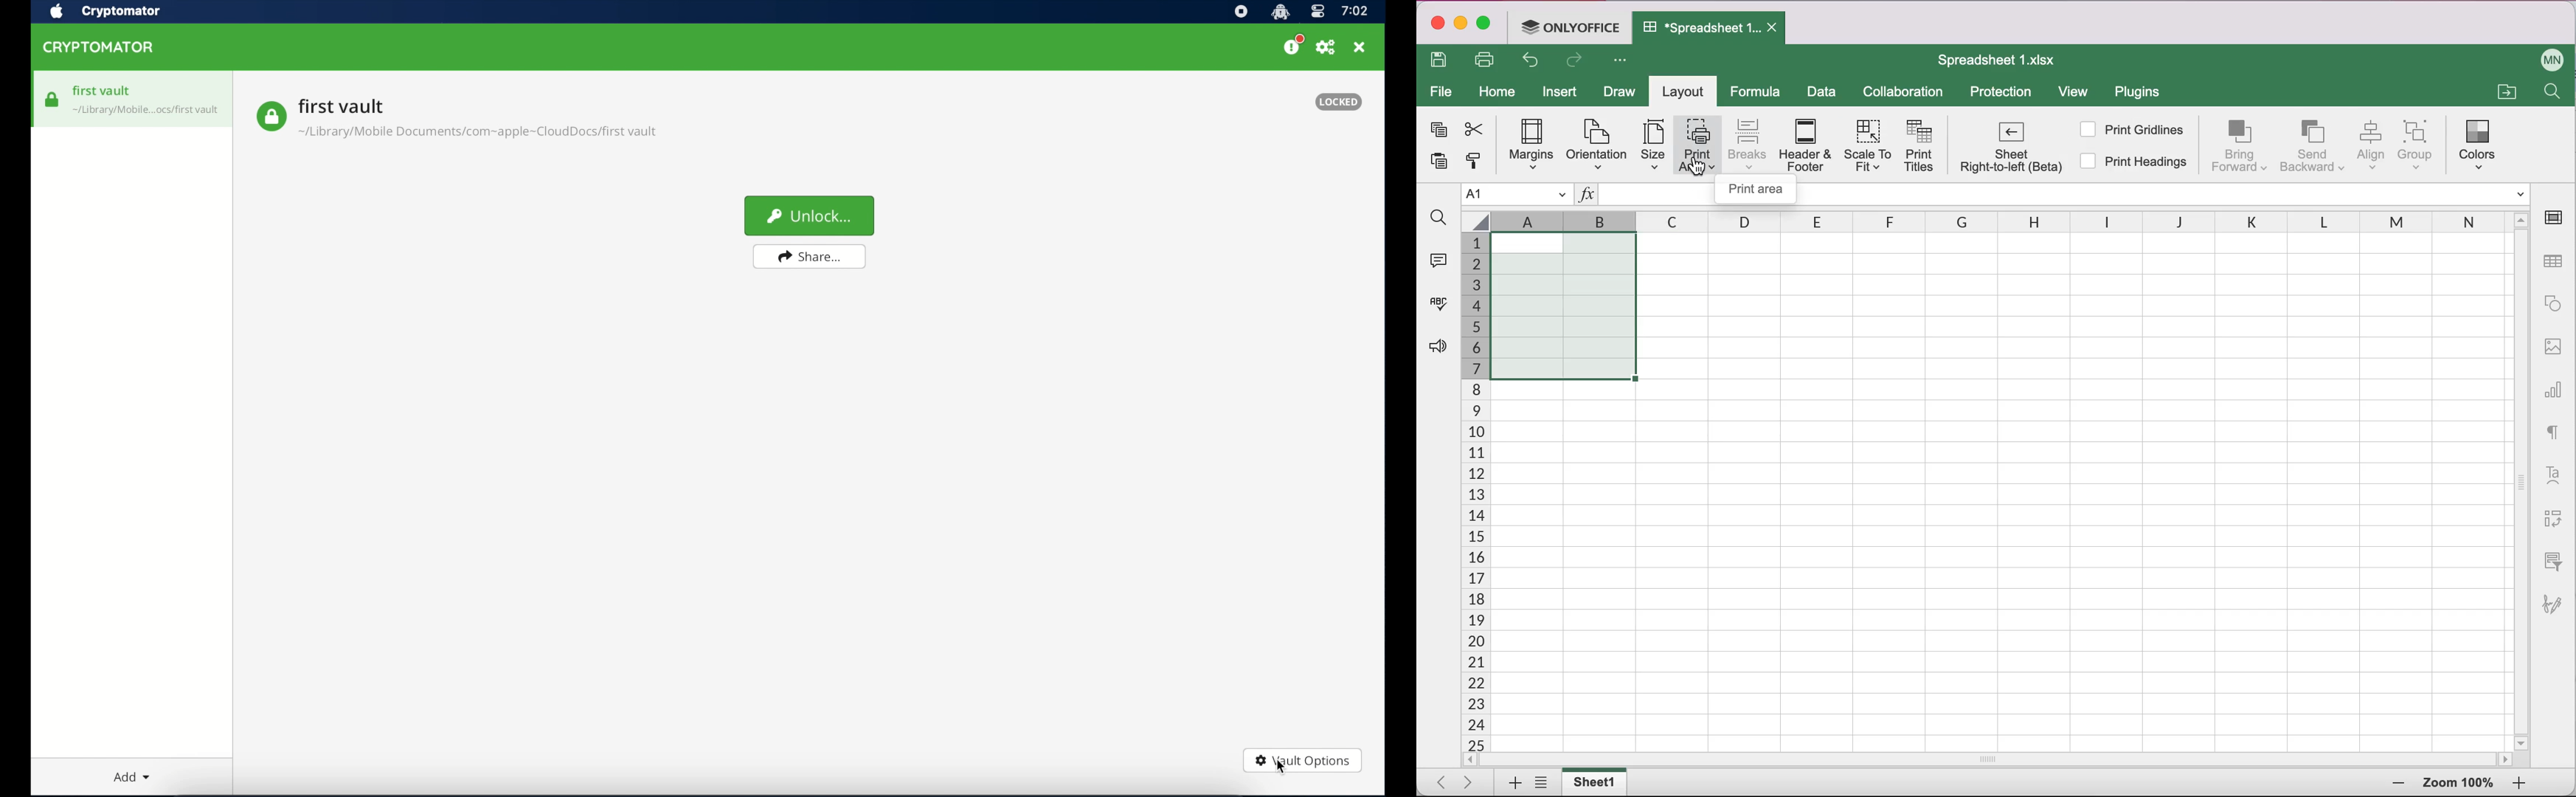 This screenshot has height=812, width=2576. Describe the element at coordinates (1473, 781) in the screenshot. I see `Scroll to last sheet` at that location.